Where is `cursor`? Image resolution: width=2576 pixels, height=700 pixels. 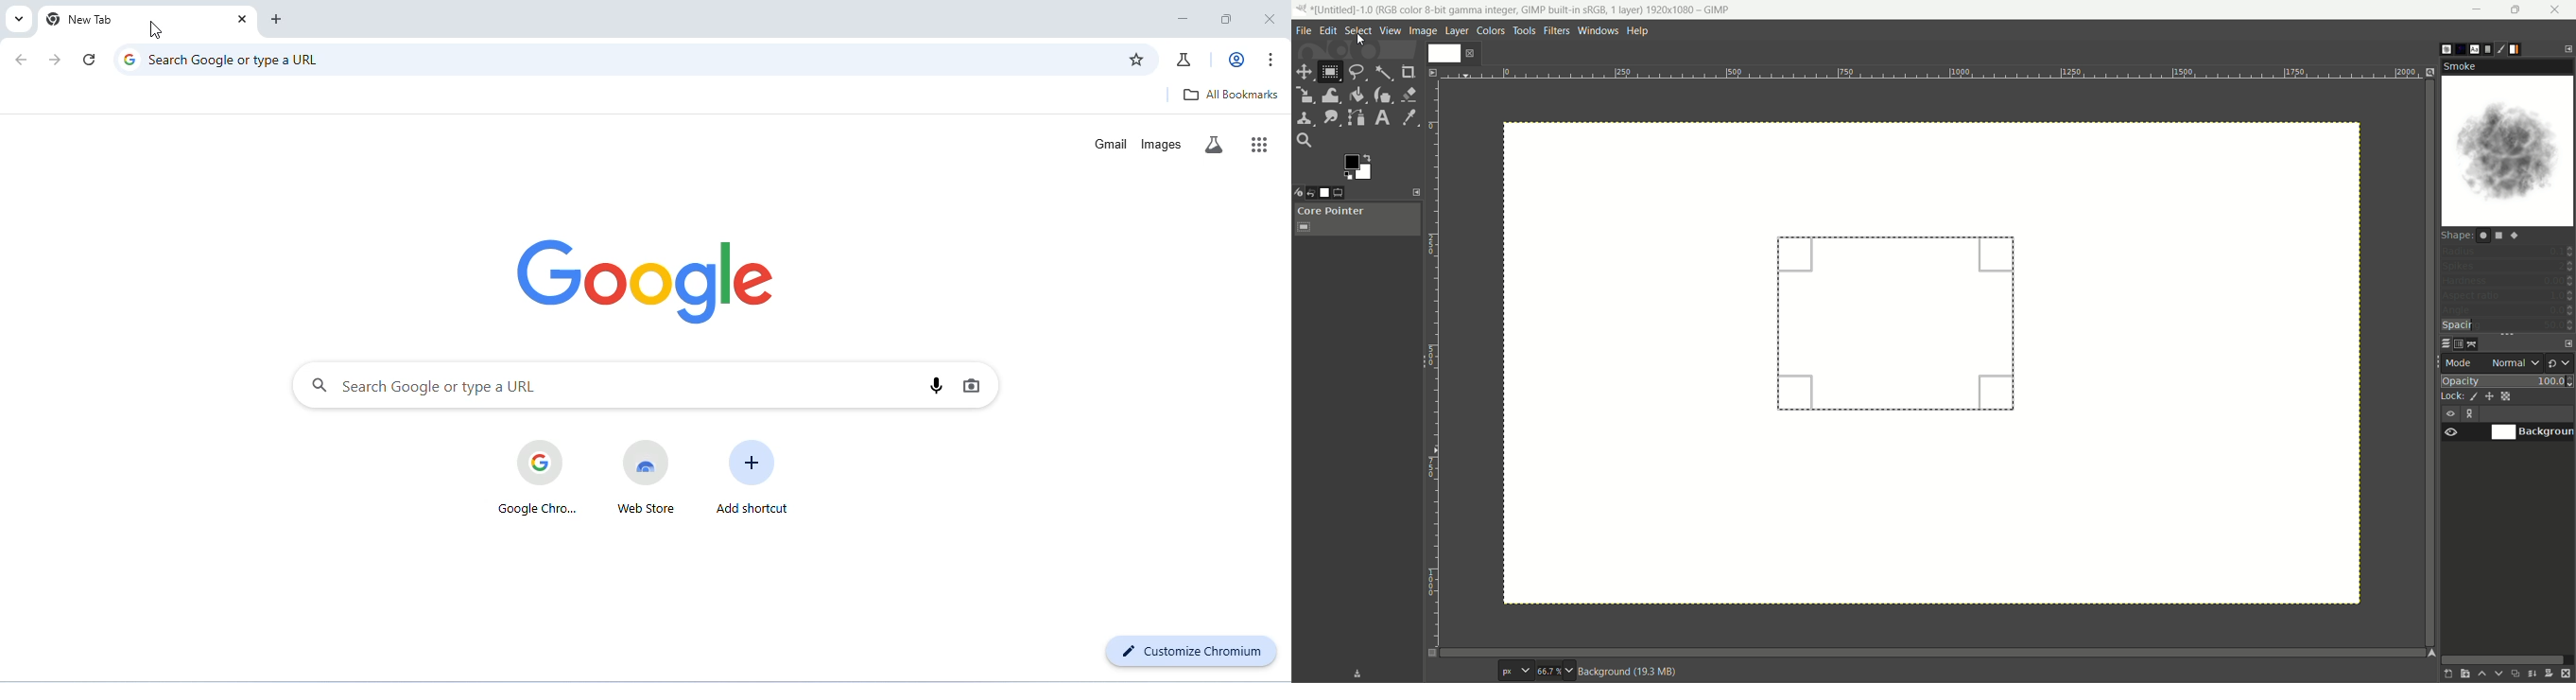 cursor is located at coordinates (156, 29).